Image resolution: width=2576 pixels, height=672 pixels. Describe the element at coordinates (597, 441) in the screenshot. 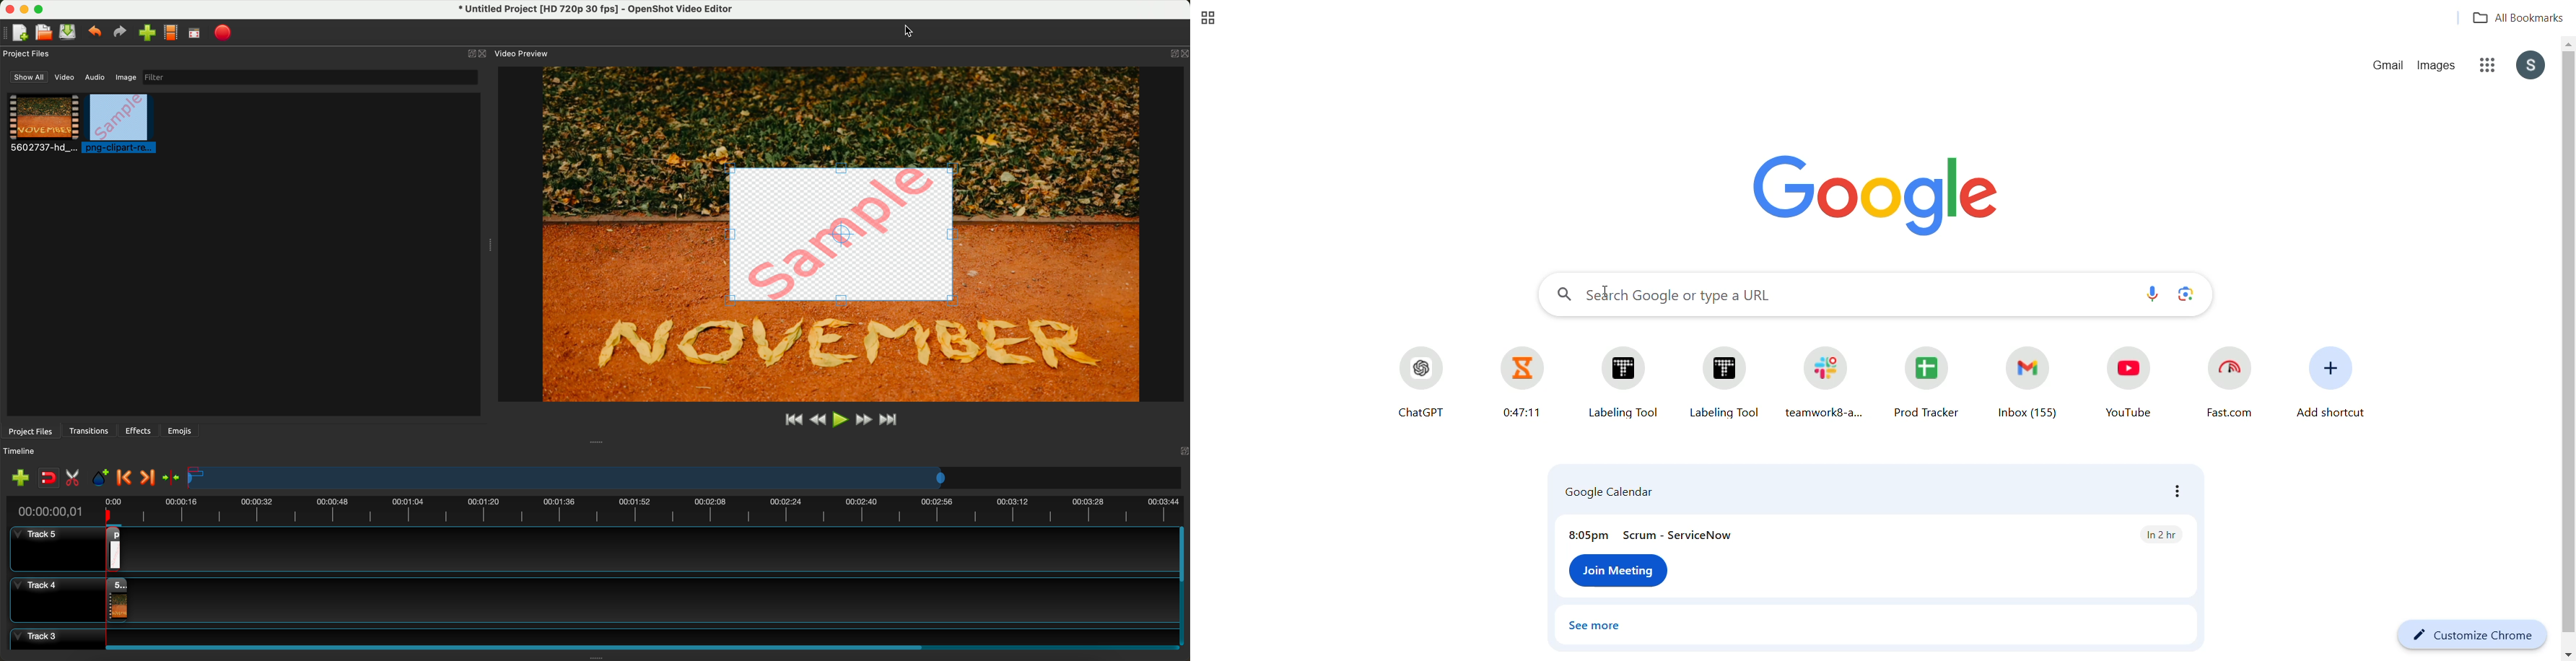

I see `Window Expanding` at that location.